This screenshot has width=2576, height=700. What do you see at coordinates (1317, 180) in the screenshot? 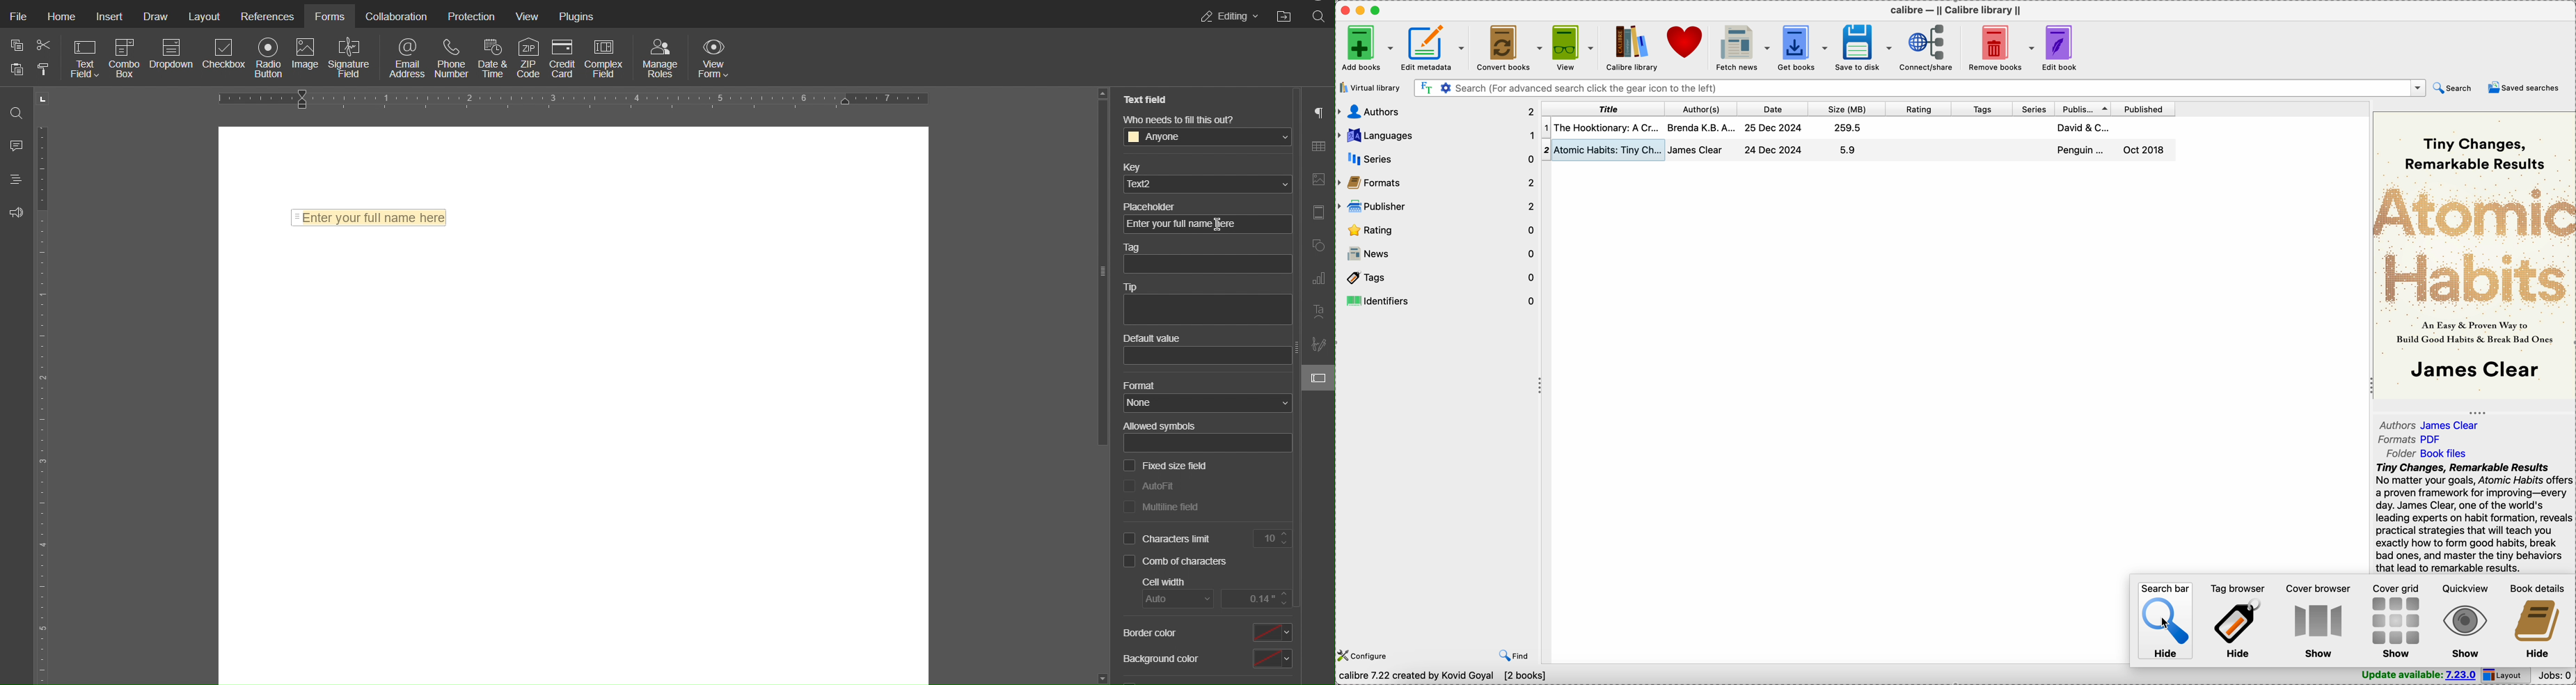
I see `Image Settings` at bounding box center [1317, 180].